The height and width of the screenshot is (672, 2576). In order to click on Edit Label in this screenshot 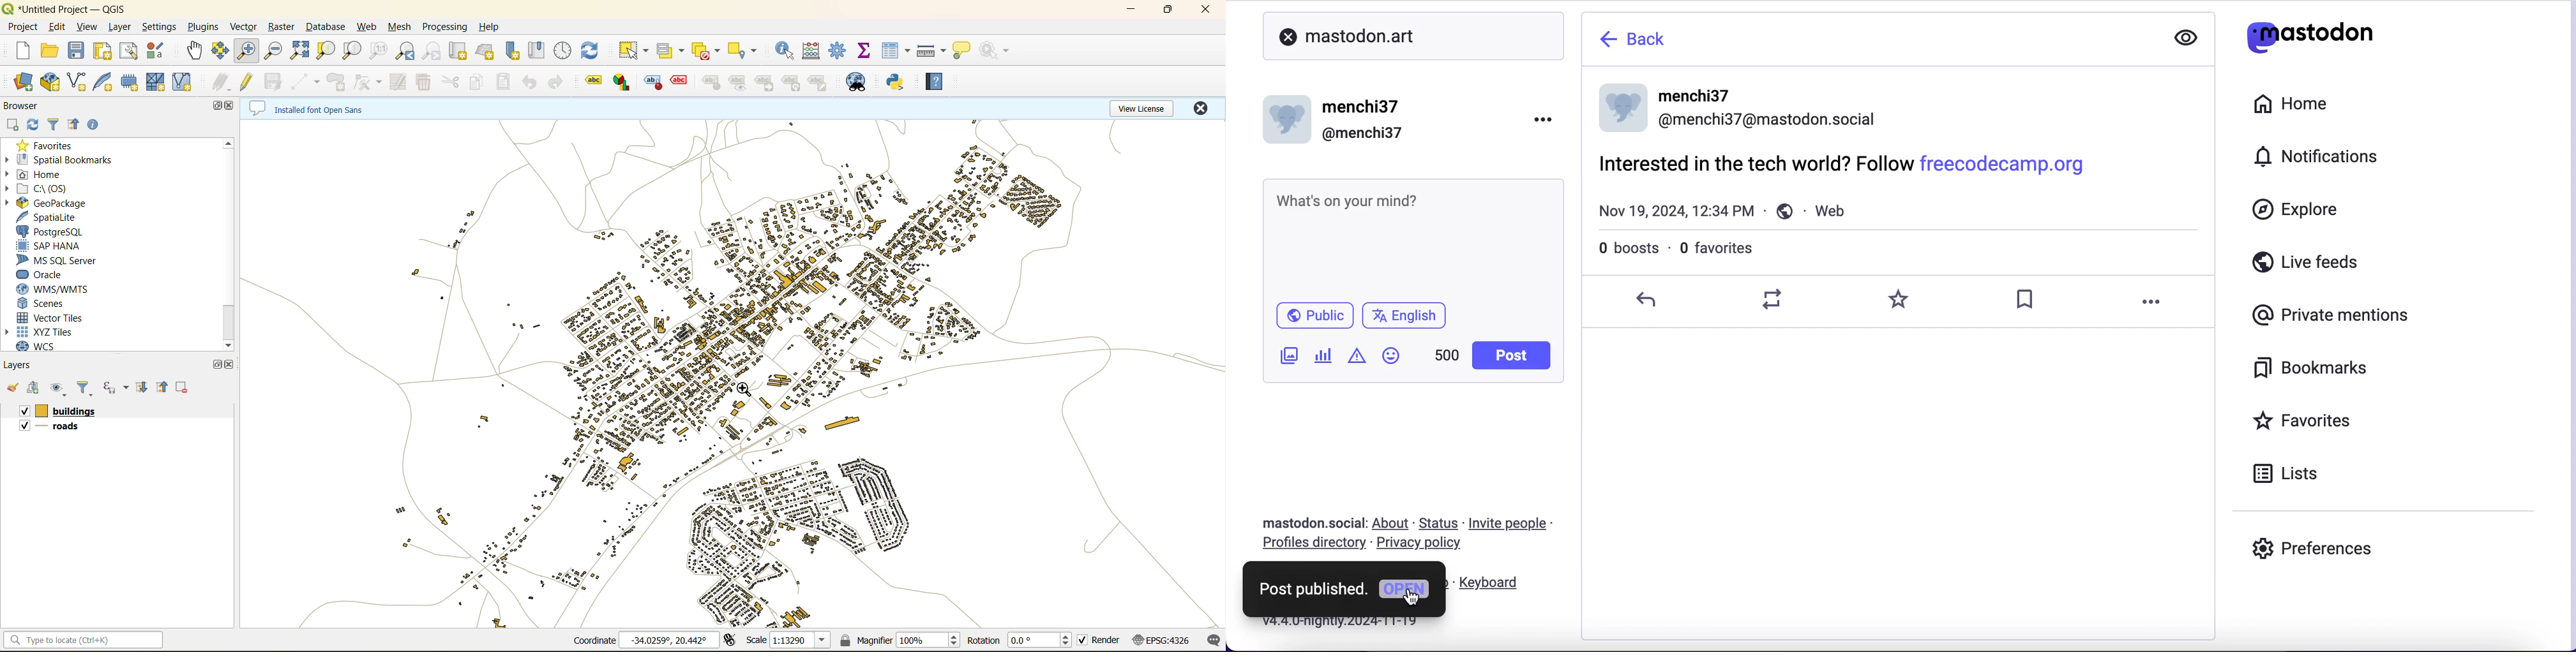, I will do `click(819, 83)`.